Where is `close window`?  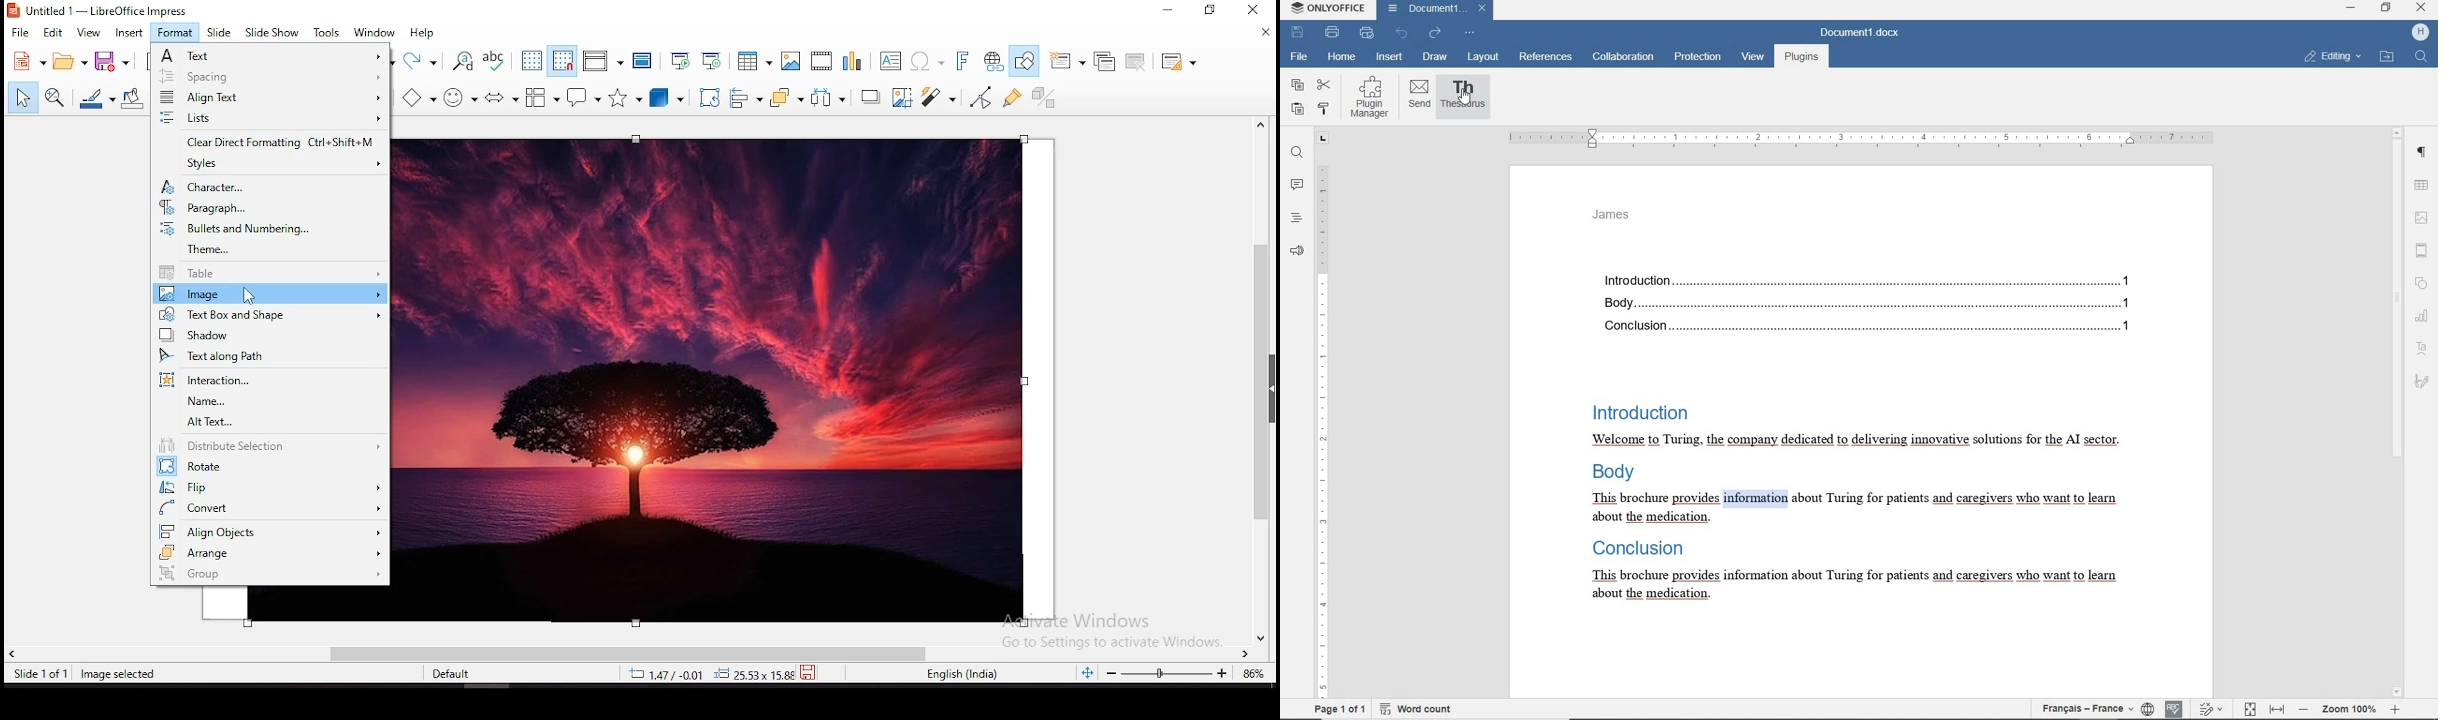
close window is located at coordinates (1253, 11).